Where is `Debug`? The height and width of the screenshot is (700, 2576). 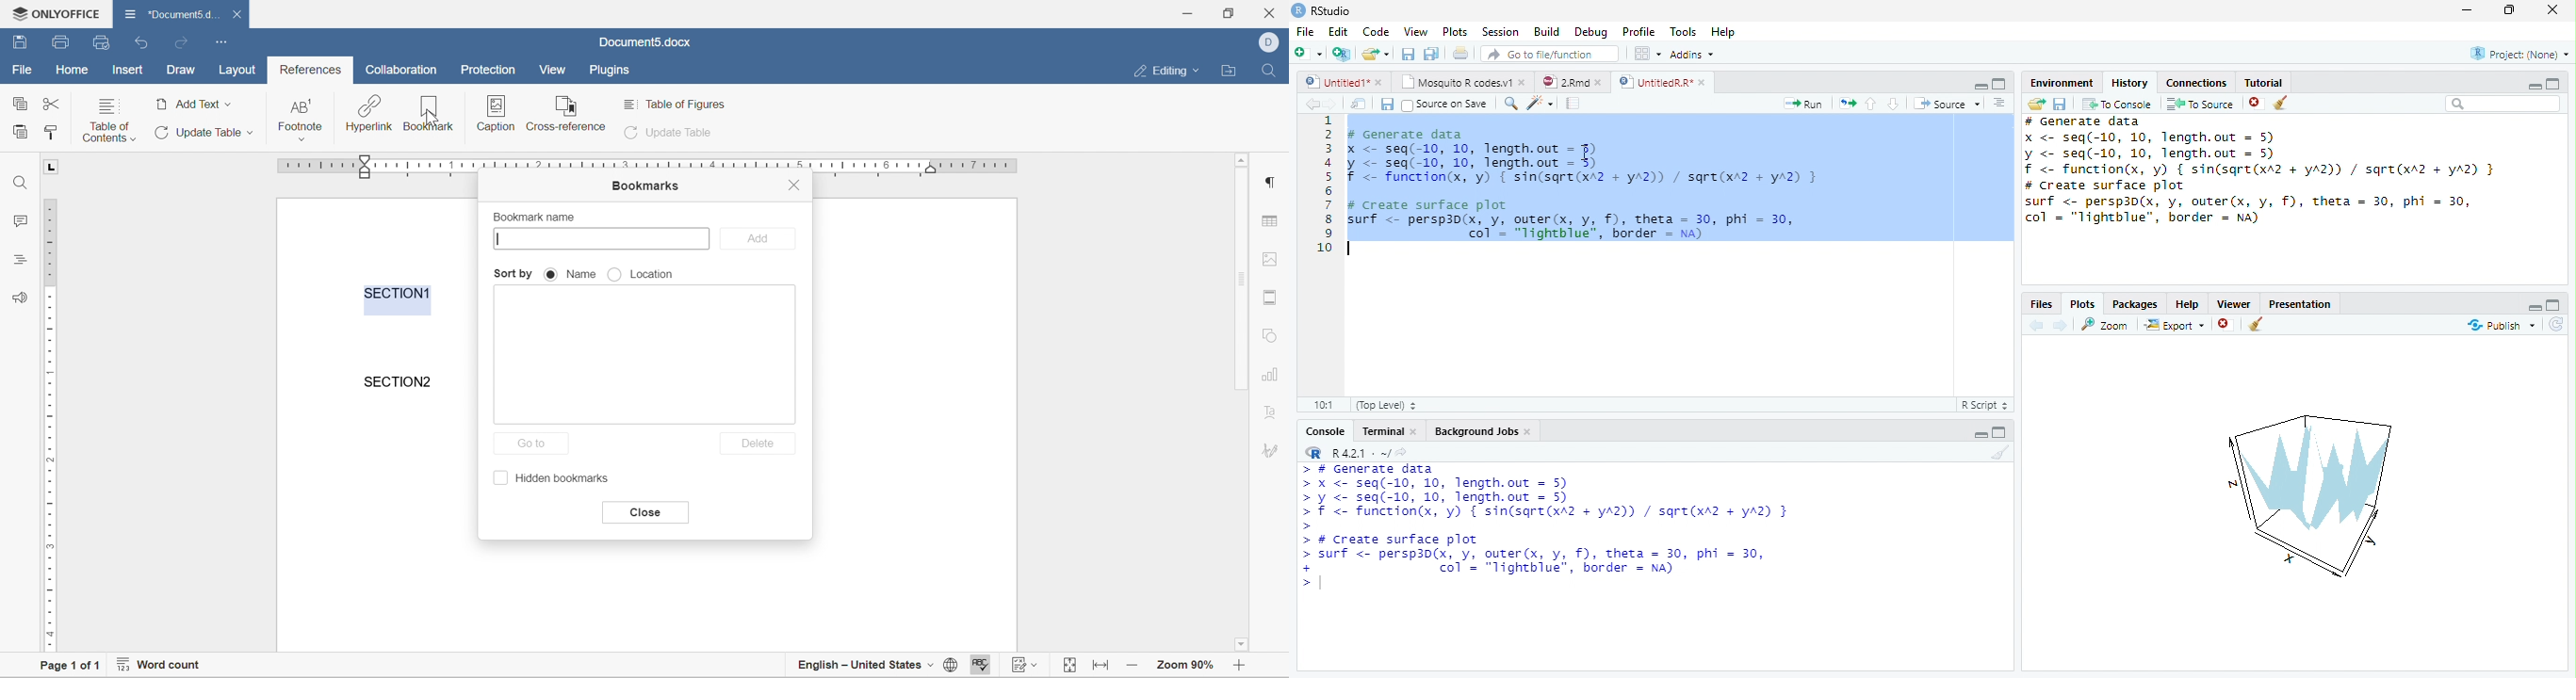 Debug is located at coordinates (1590, 31).